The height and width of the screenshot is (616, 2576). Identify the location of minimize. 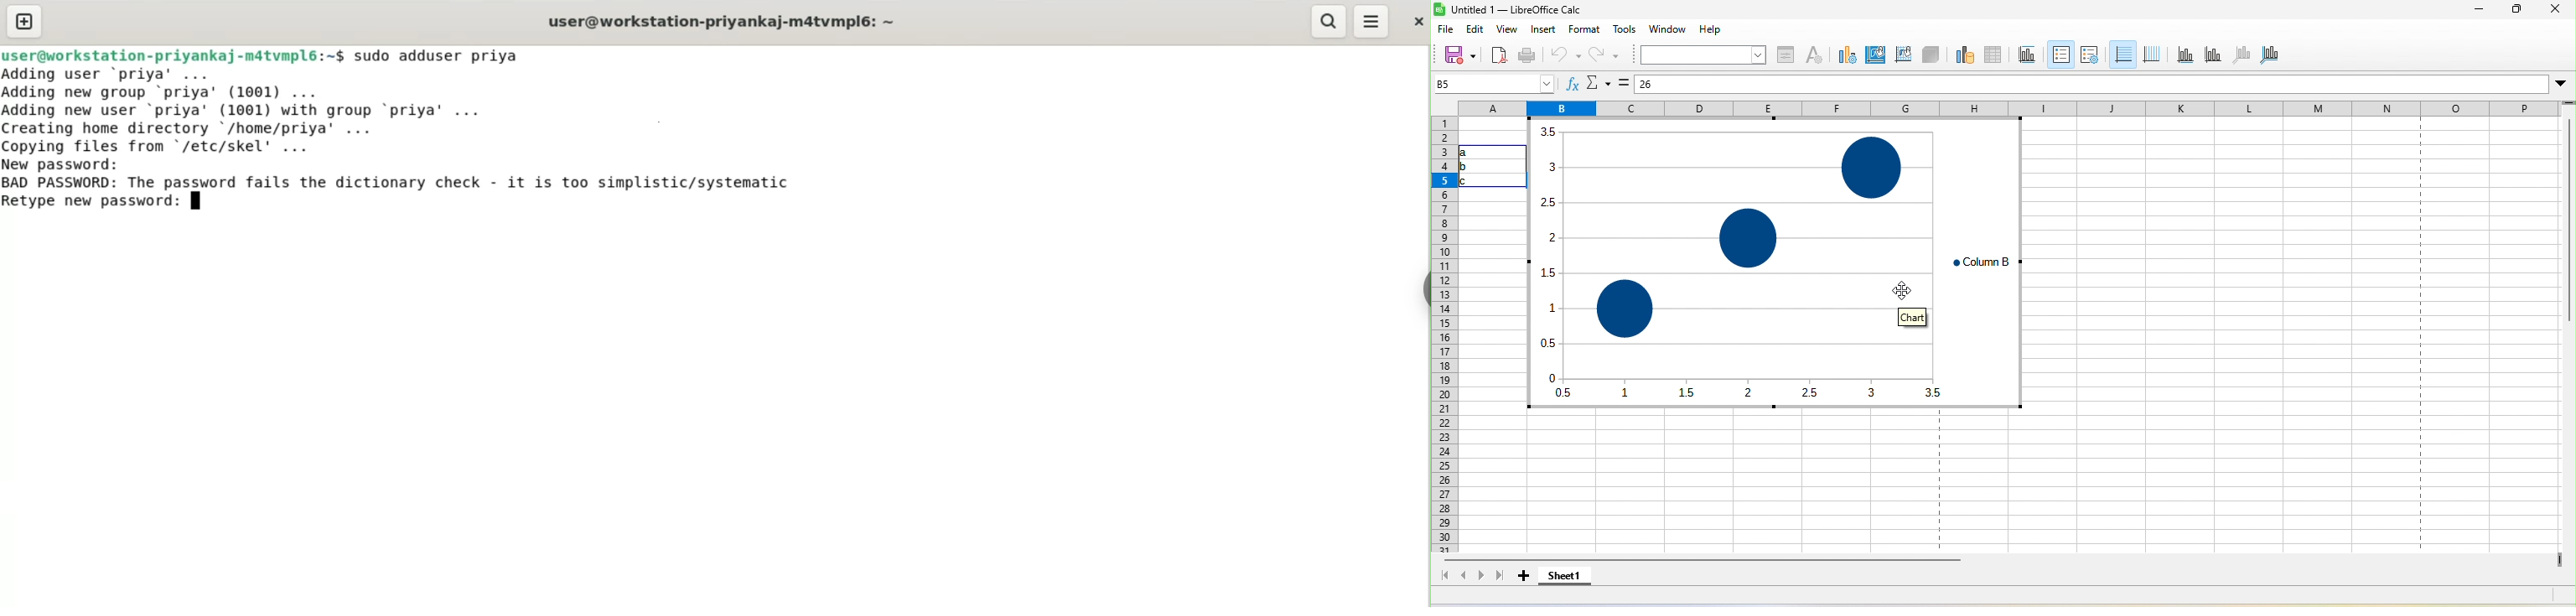
(2474, 11).